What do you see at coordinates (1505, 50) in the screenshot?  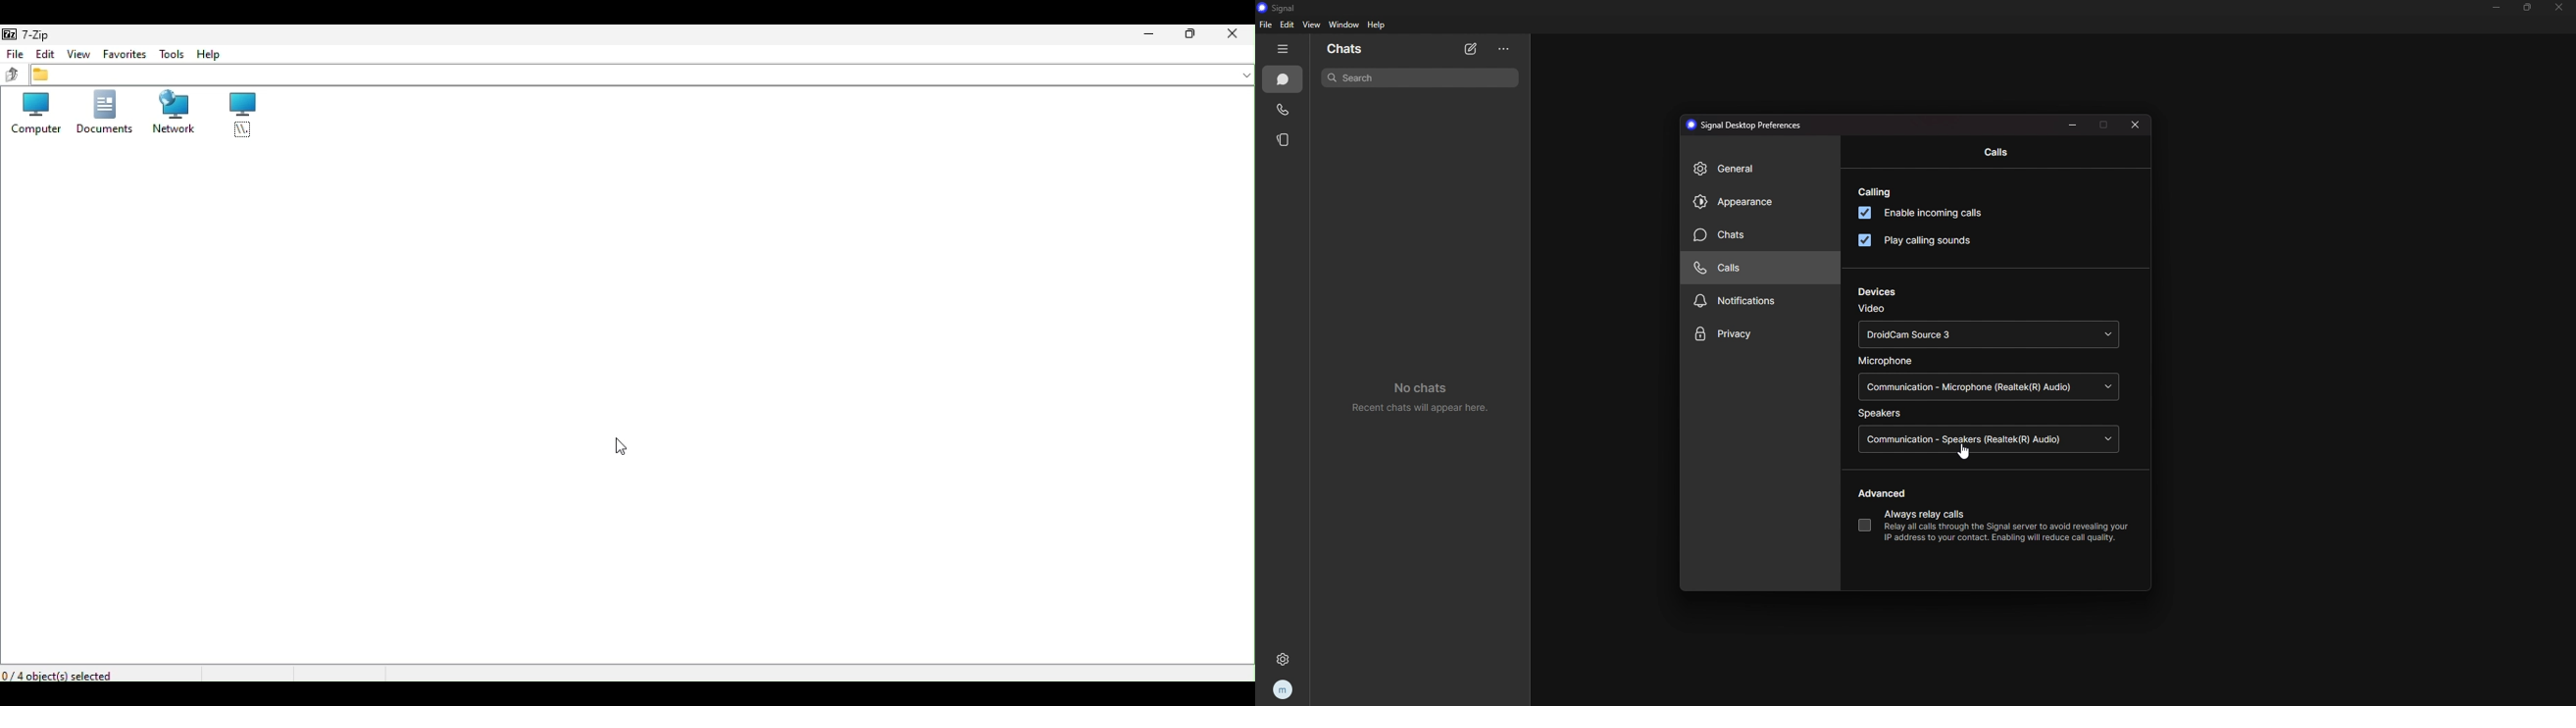 I see `options` at bounding box center [1505, 50].